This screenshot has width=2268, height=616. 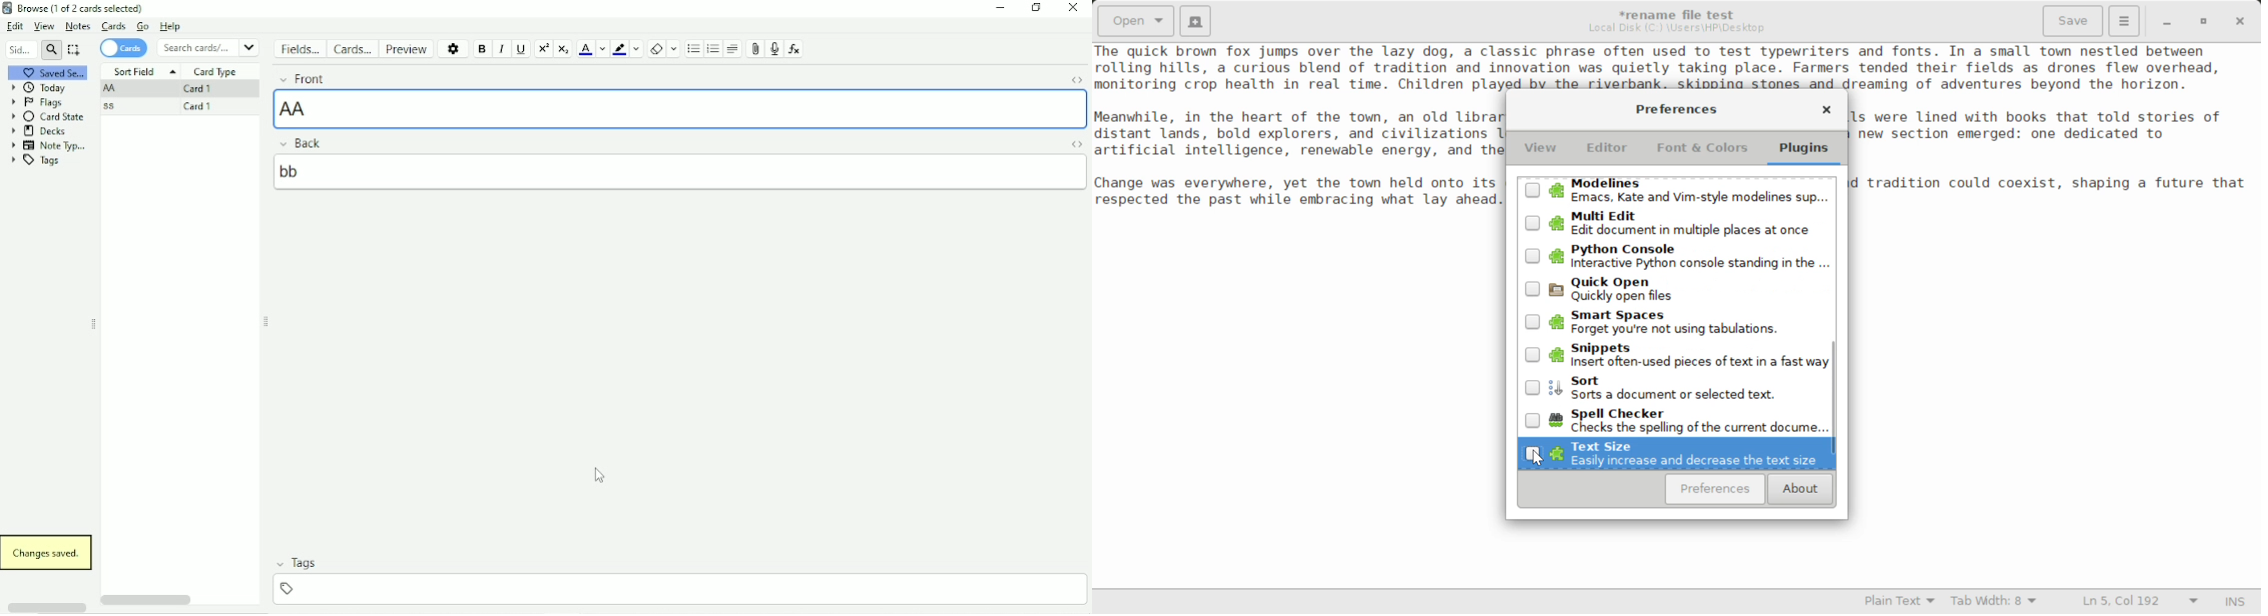 I want to click on Close, so click(x=1073, y=9).